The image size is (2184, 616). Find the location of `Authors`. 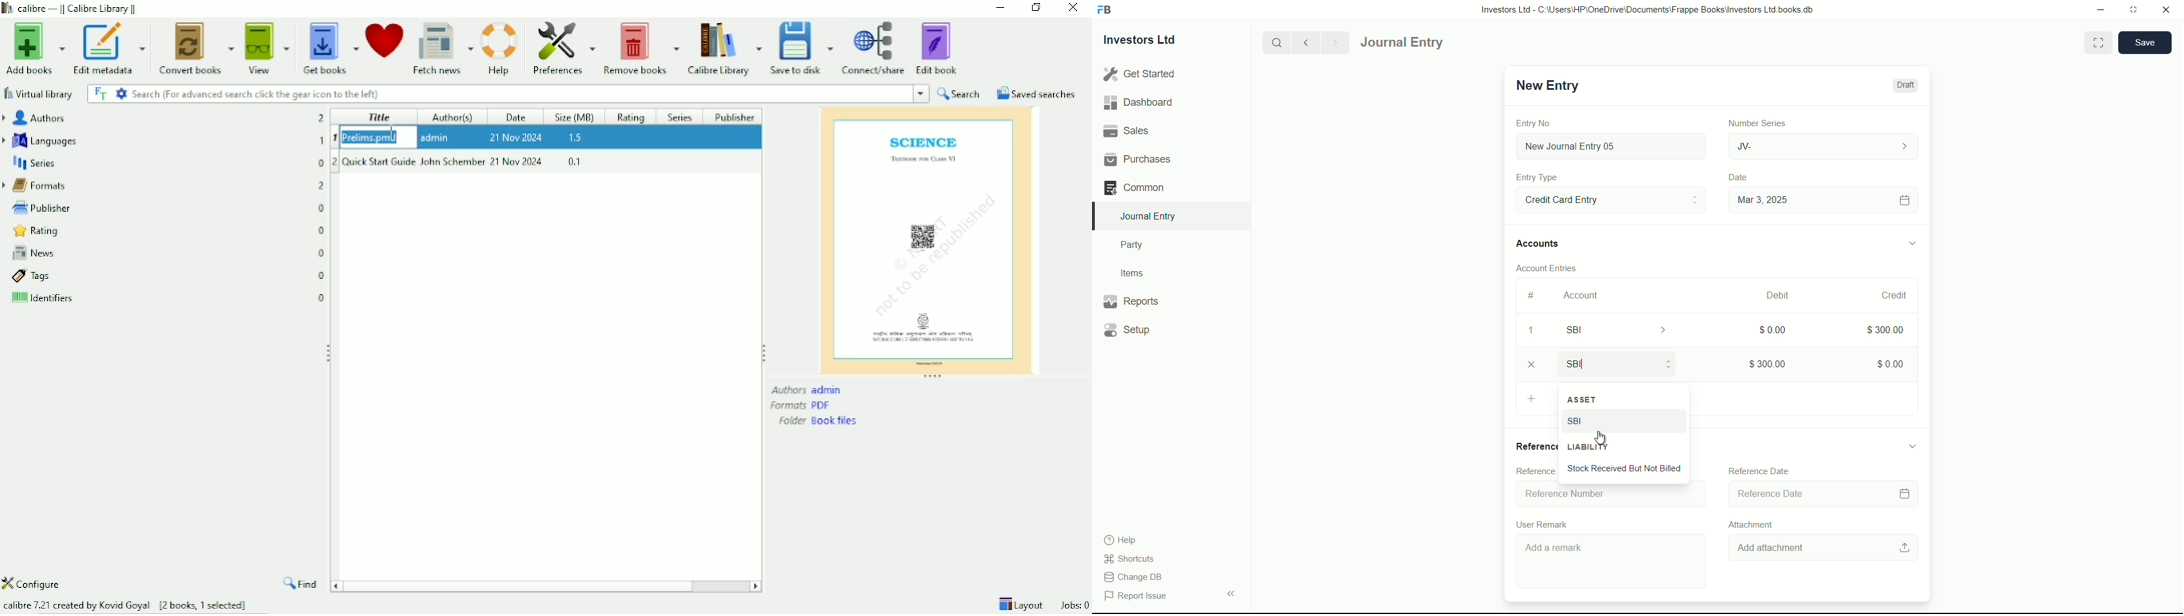

Authors is located at coordinates (36, 118).